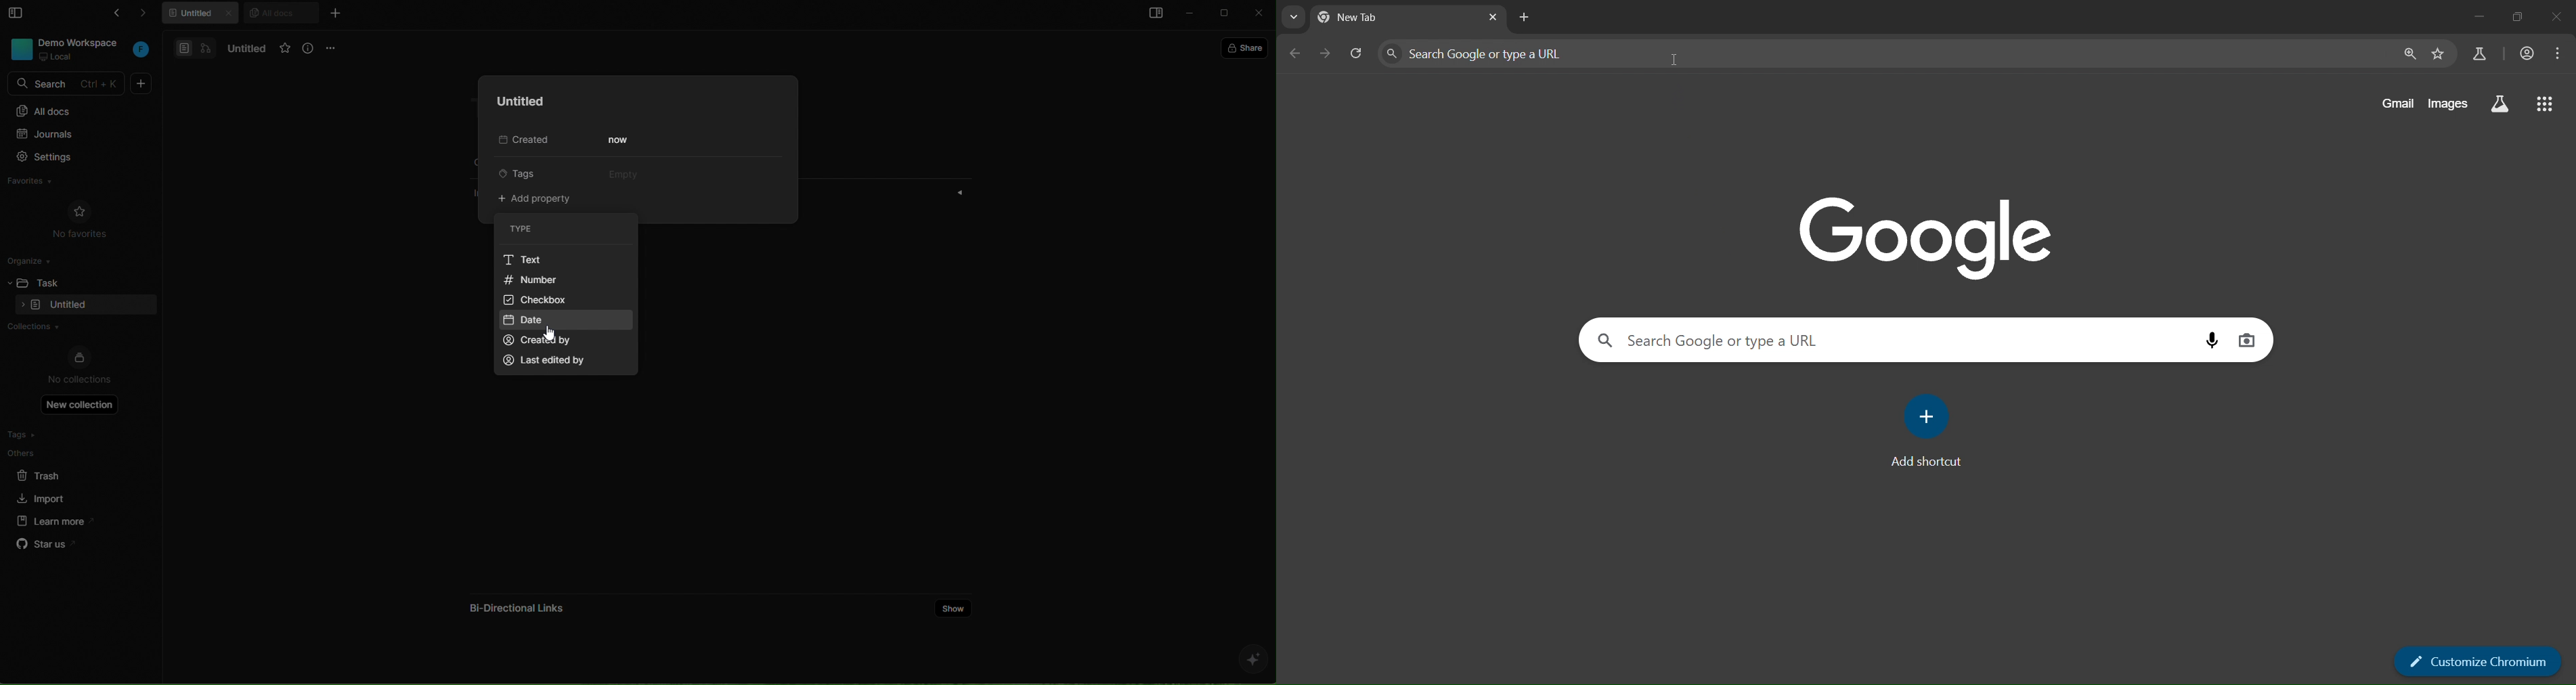 The height and width of the screenshot is (700, 2576). Describe the element at coordinates (1923, 238) in the screenshot. I see `Google` at that location.